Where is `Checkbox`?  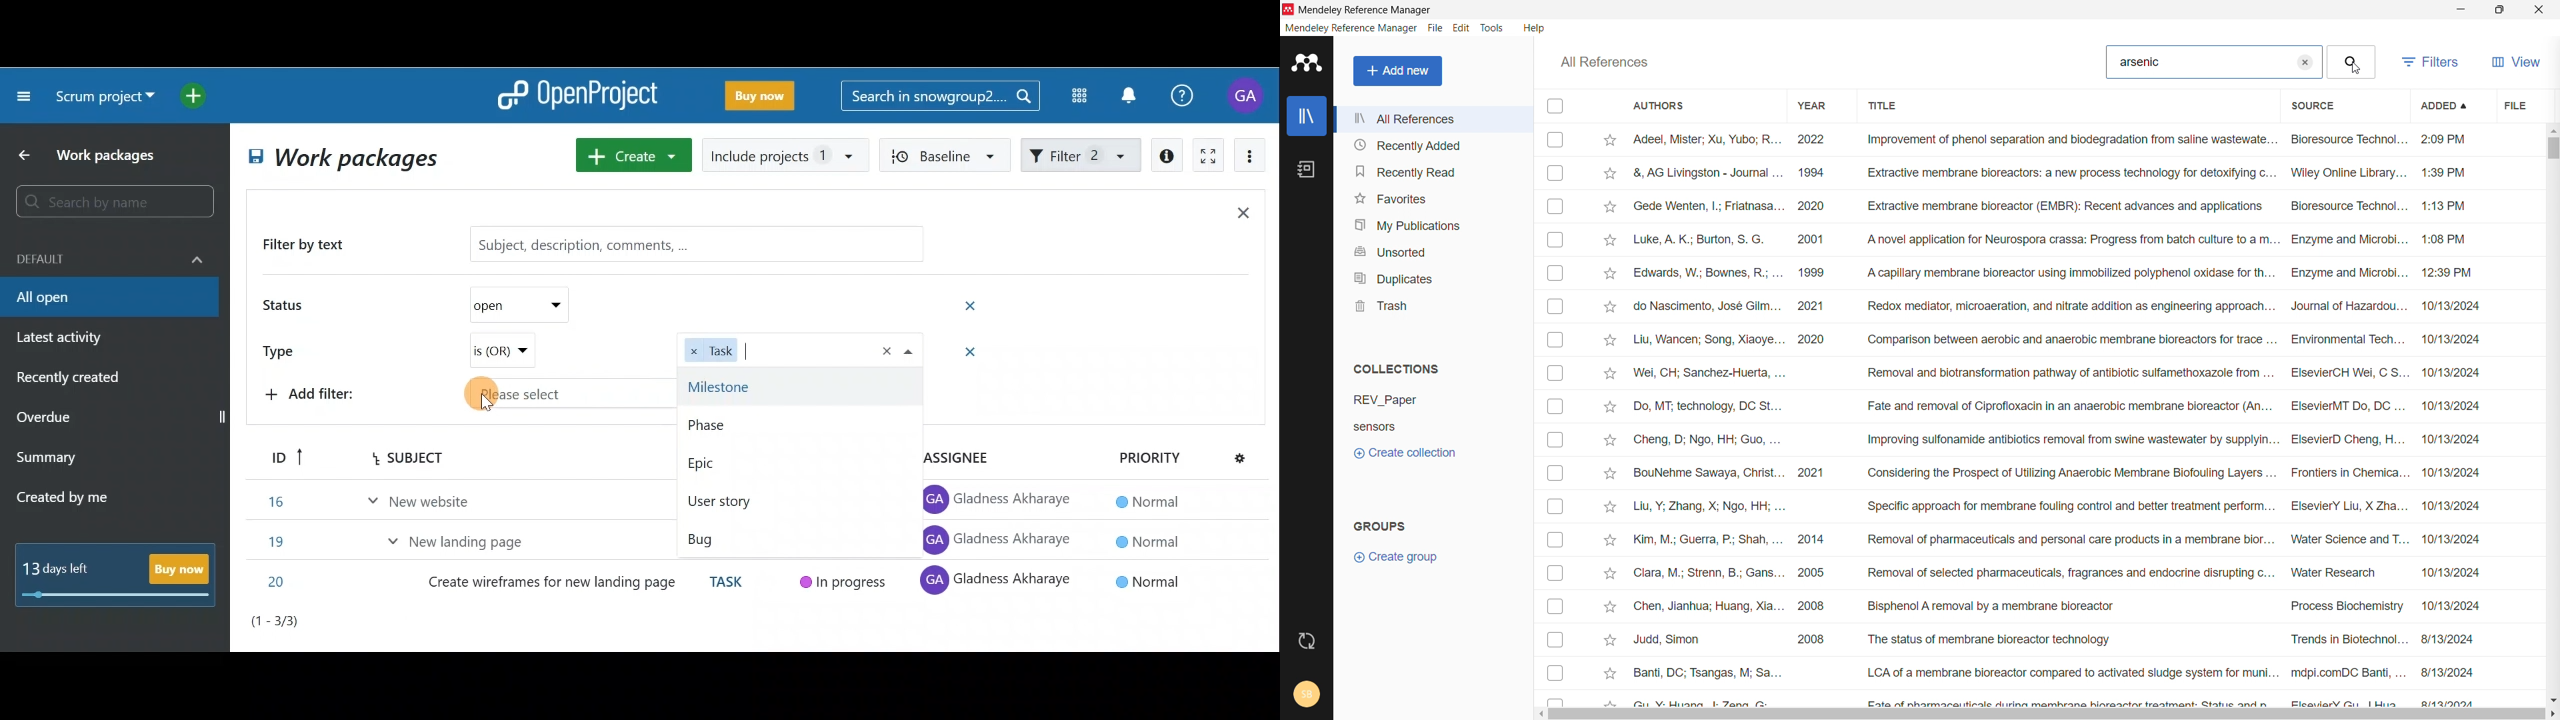
Checkbox is located at coordinates (1556, 173).